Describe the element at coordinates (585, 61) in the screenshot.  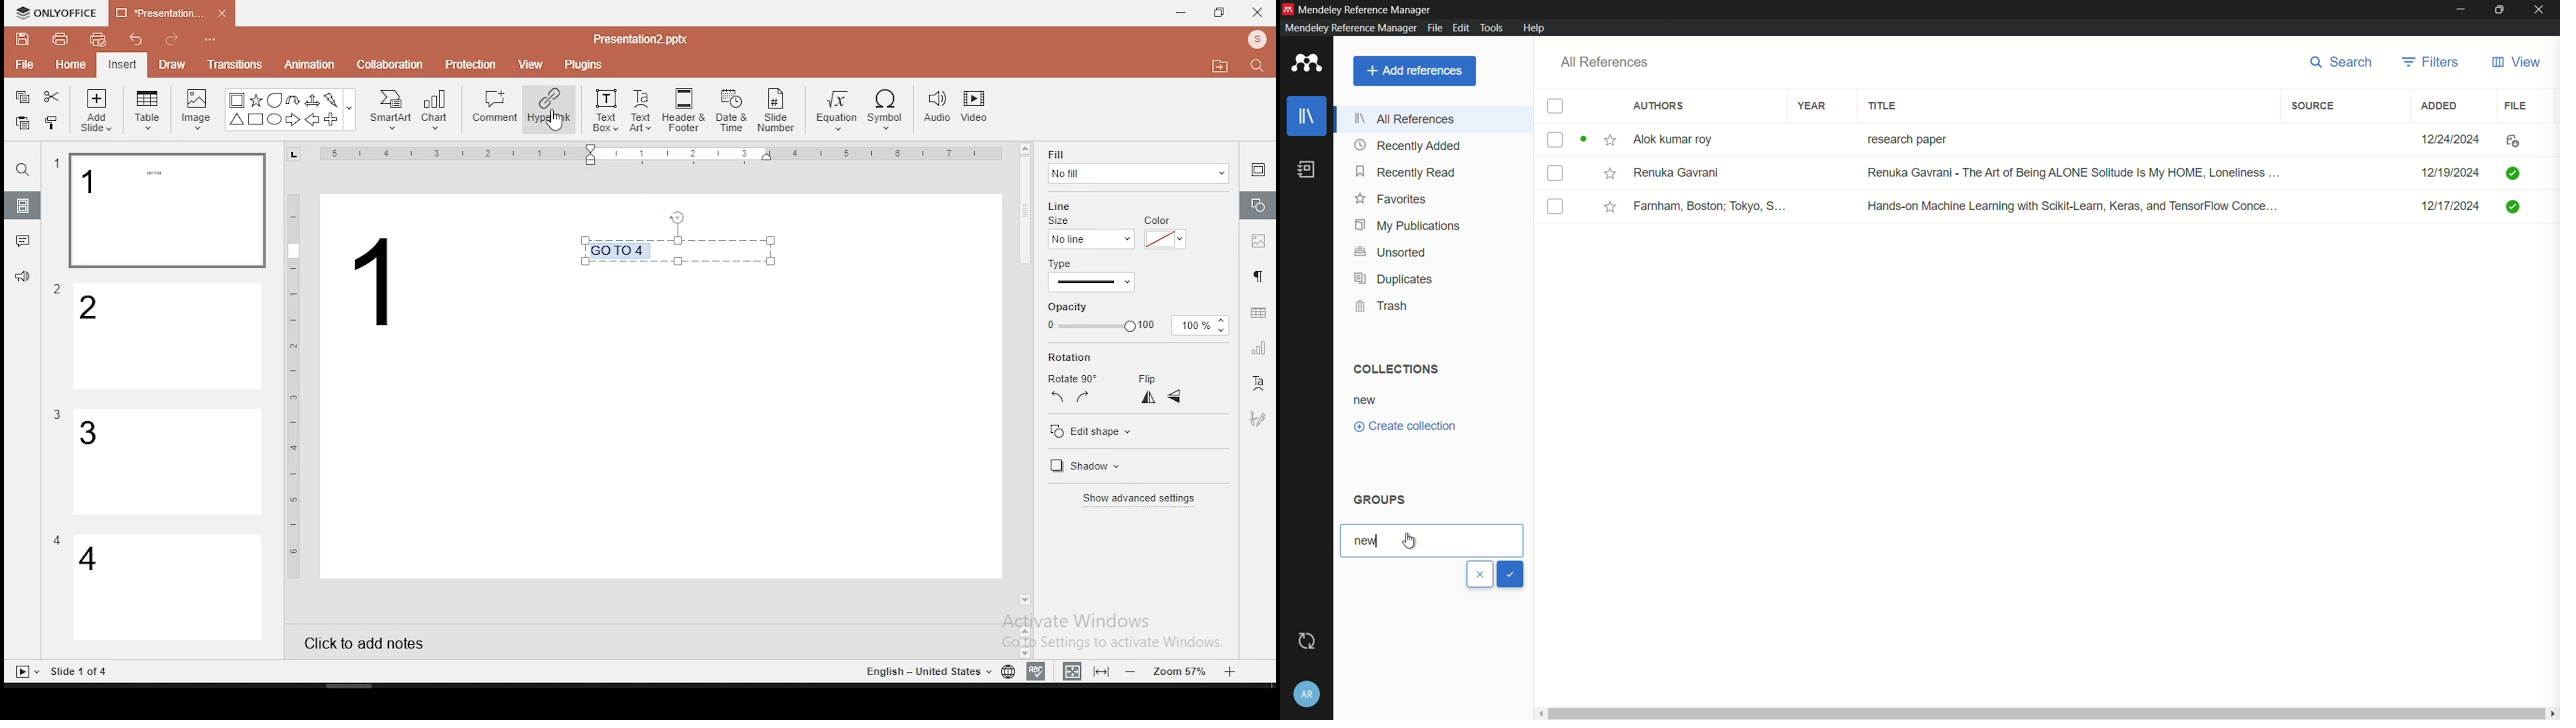
I see `plugins` at that location.